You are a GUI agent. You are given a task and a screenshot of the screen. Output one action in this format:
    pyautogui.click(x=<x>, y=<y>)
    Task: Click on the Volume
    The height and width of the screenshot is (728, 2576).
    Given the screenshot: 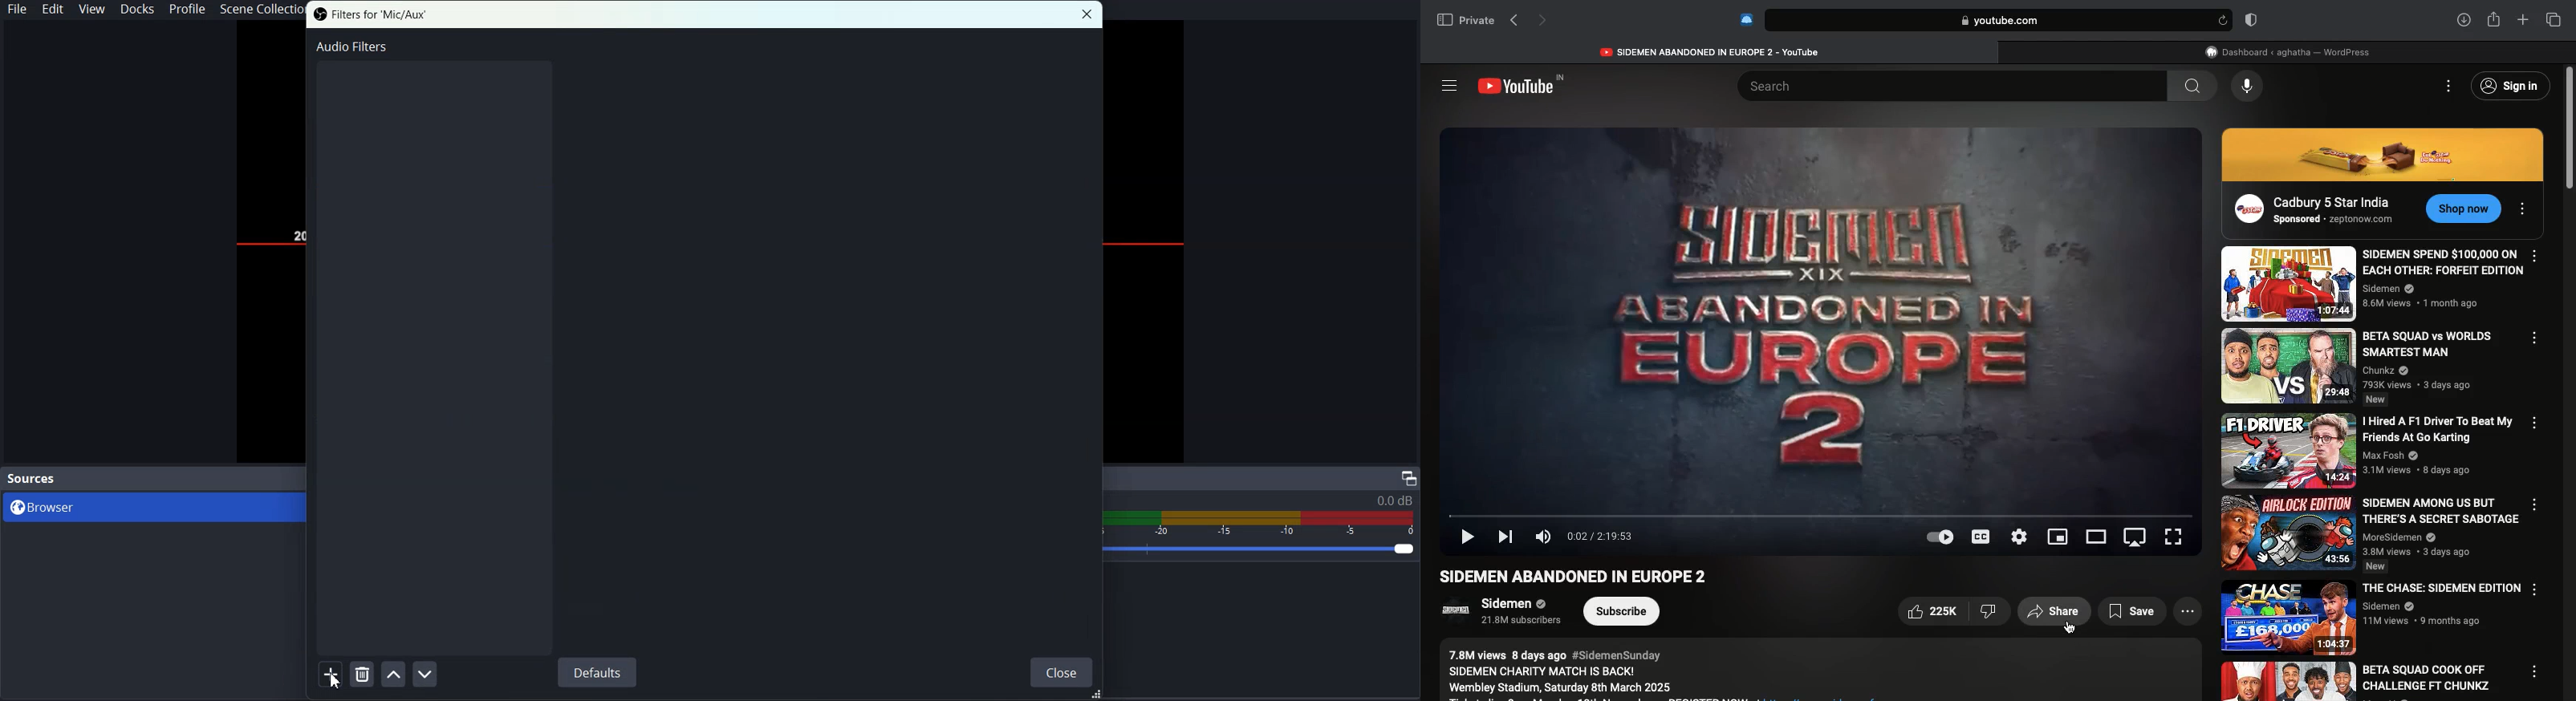 What is the action you would take?
    pyautogui.click(x=1542, y=537)
    